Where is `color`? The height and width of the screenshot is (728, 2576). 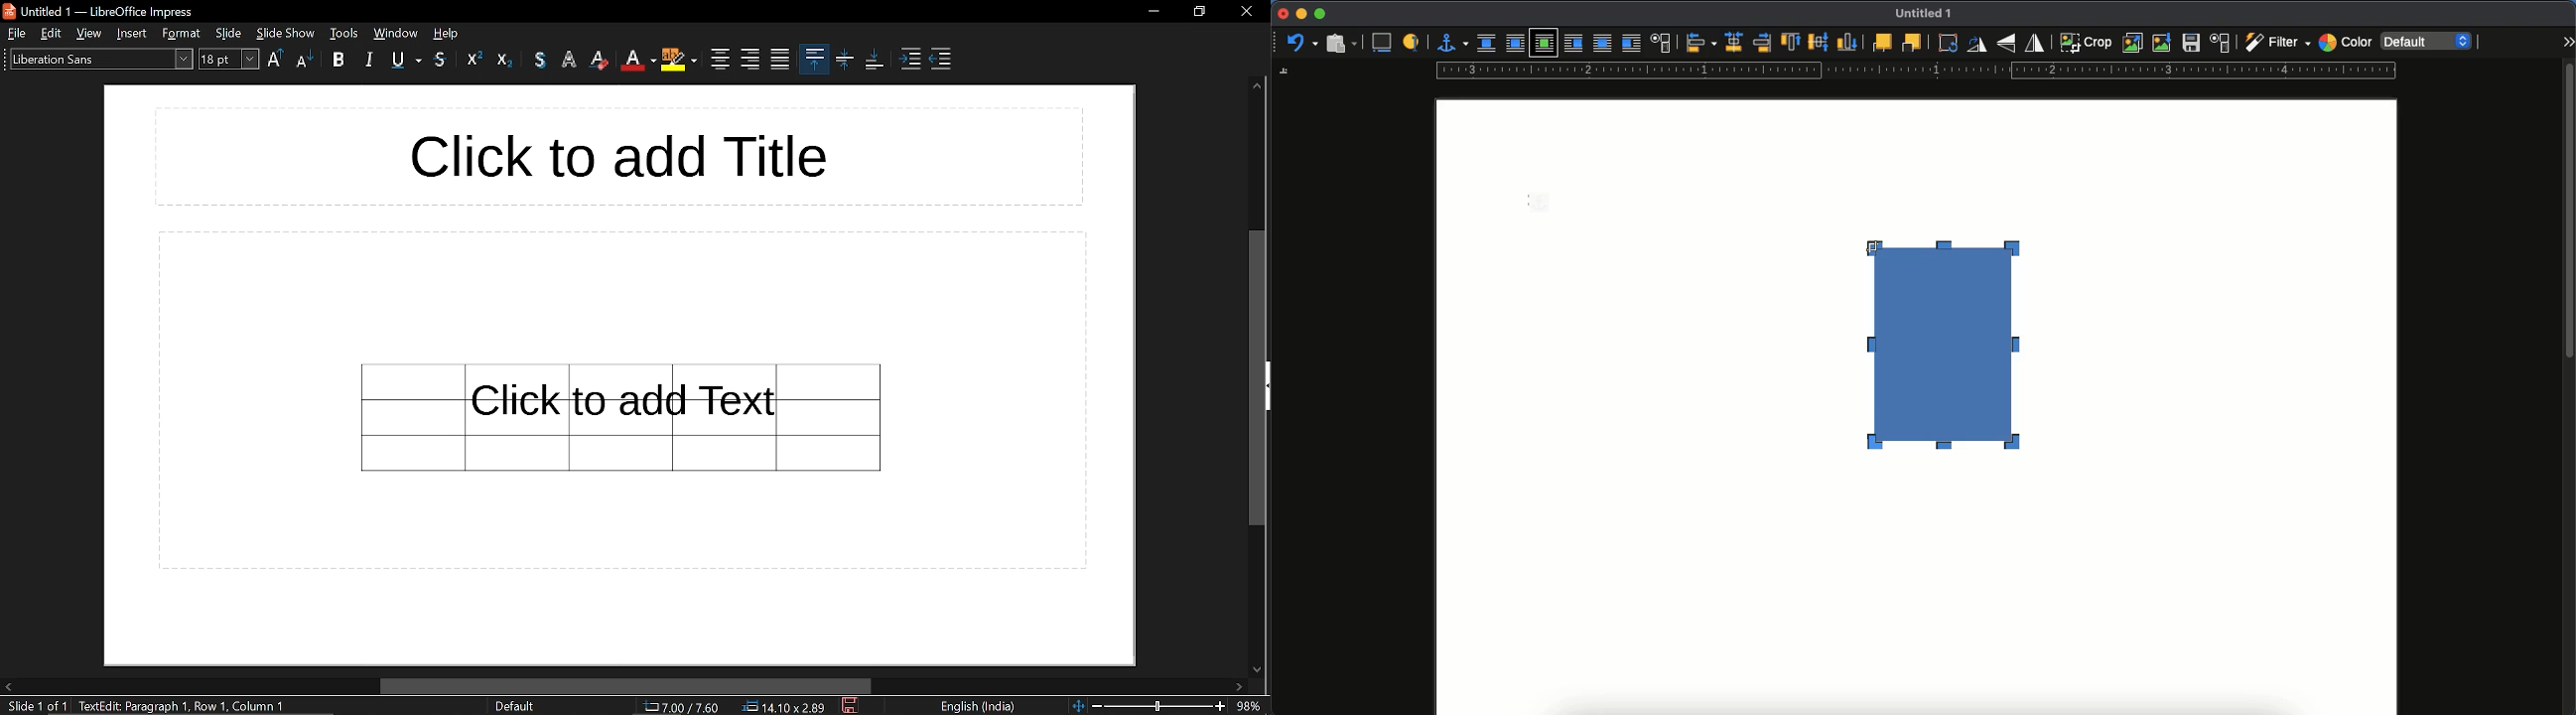
color is located at coordinates (2345, 44).